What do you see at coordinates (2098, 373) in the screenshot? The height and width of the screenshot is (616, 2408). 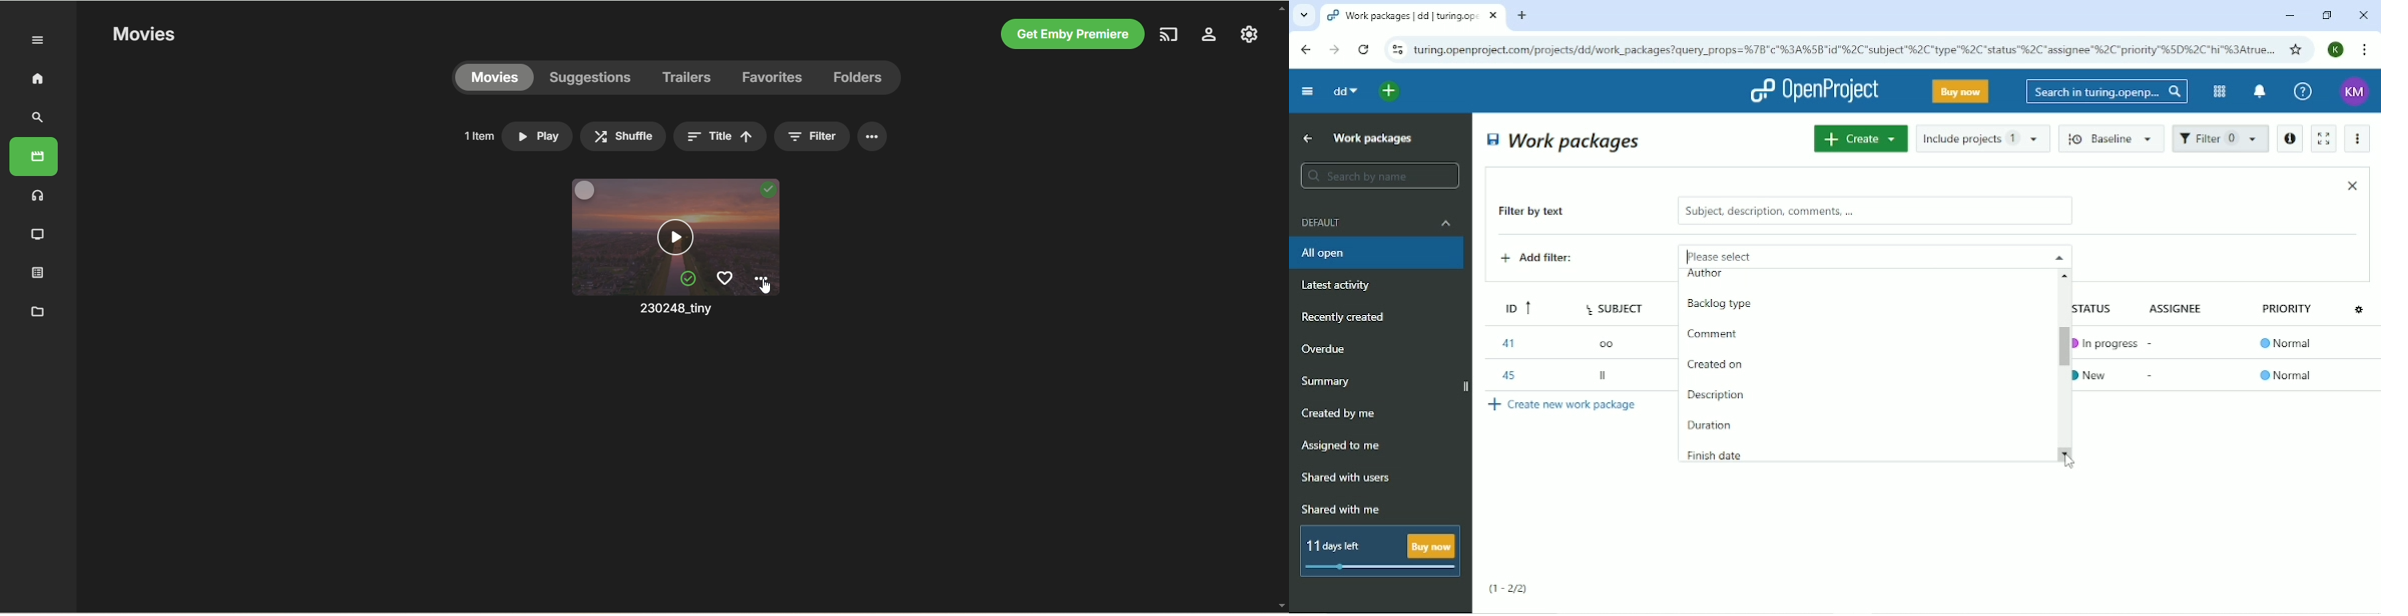 I see `New` at bounding box center [2098, 373].